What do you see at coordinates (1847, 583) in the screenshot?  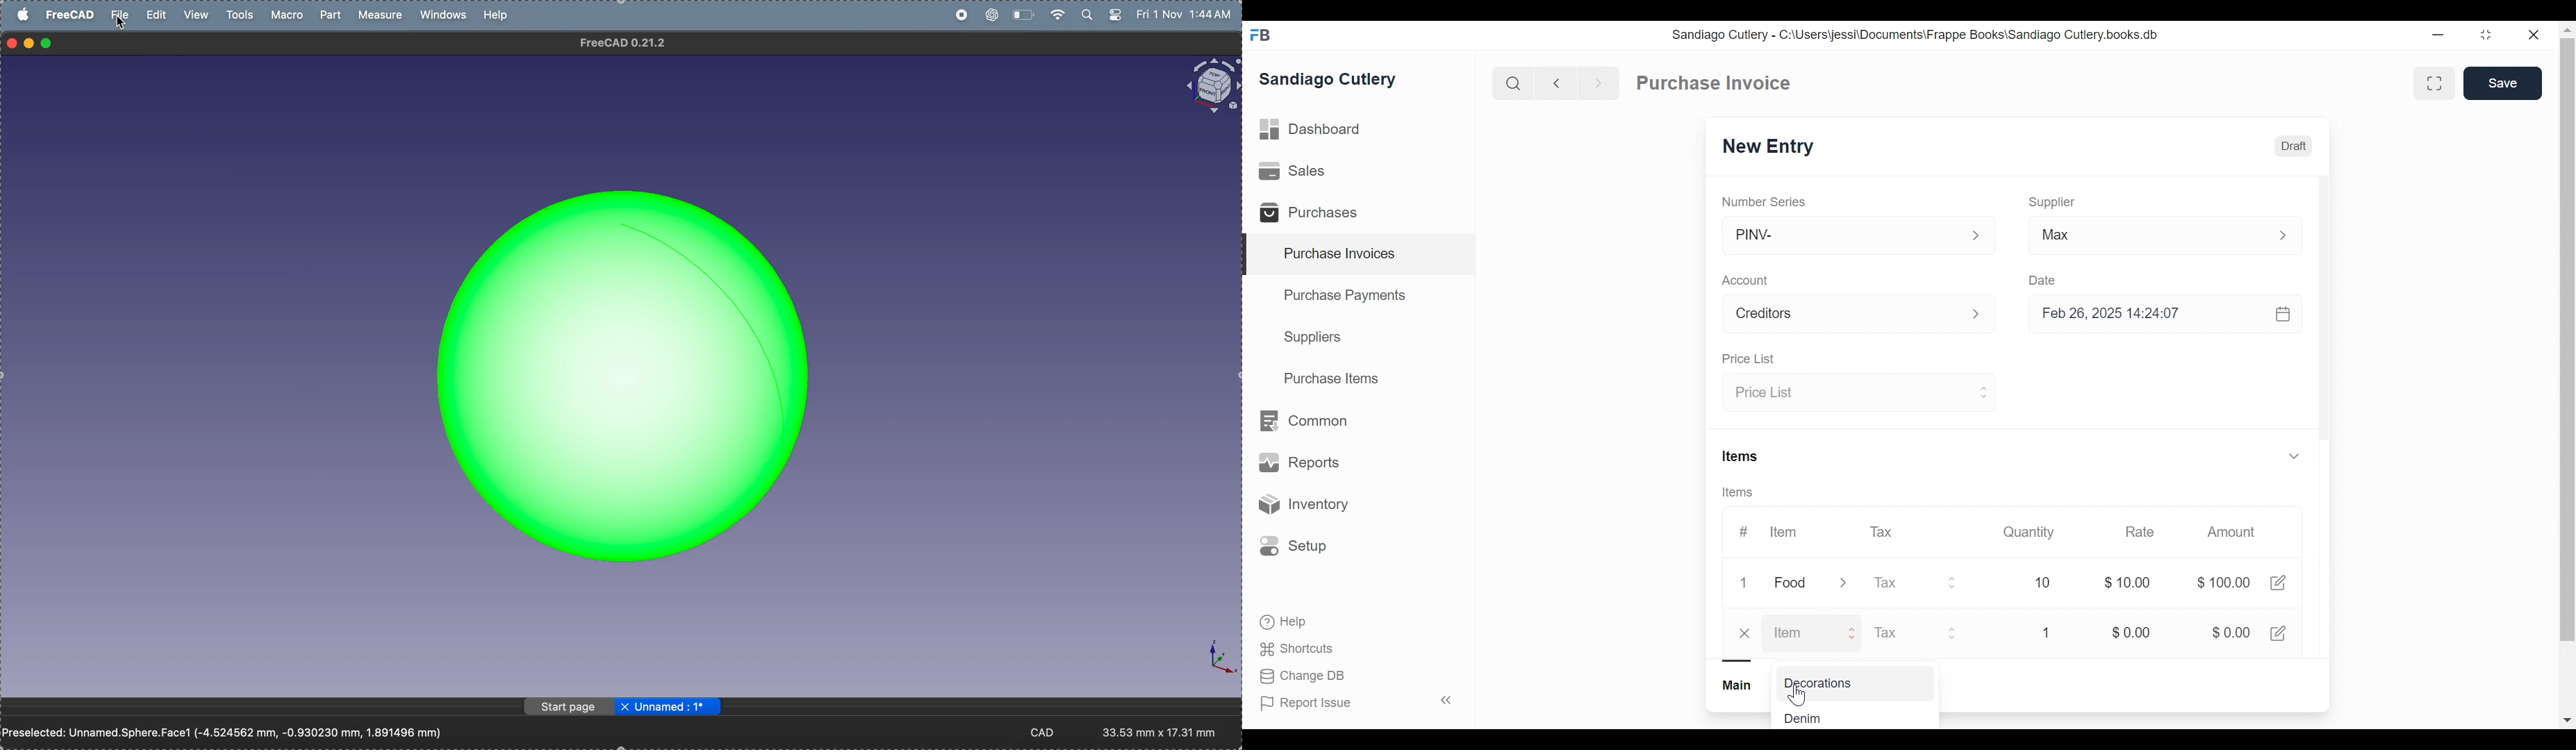 I see `Expand` at bounding box center [1847, 583].